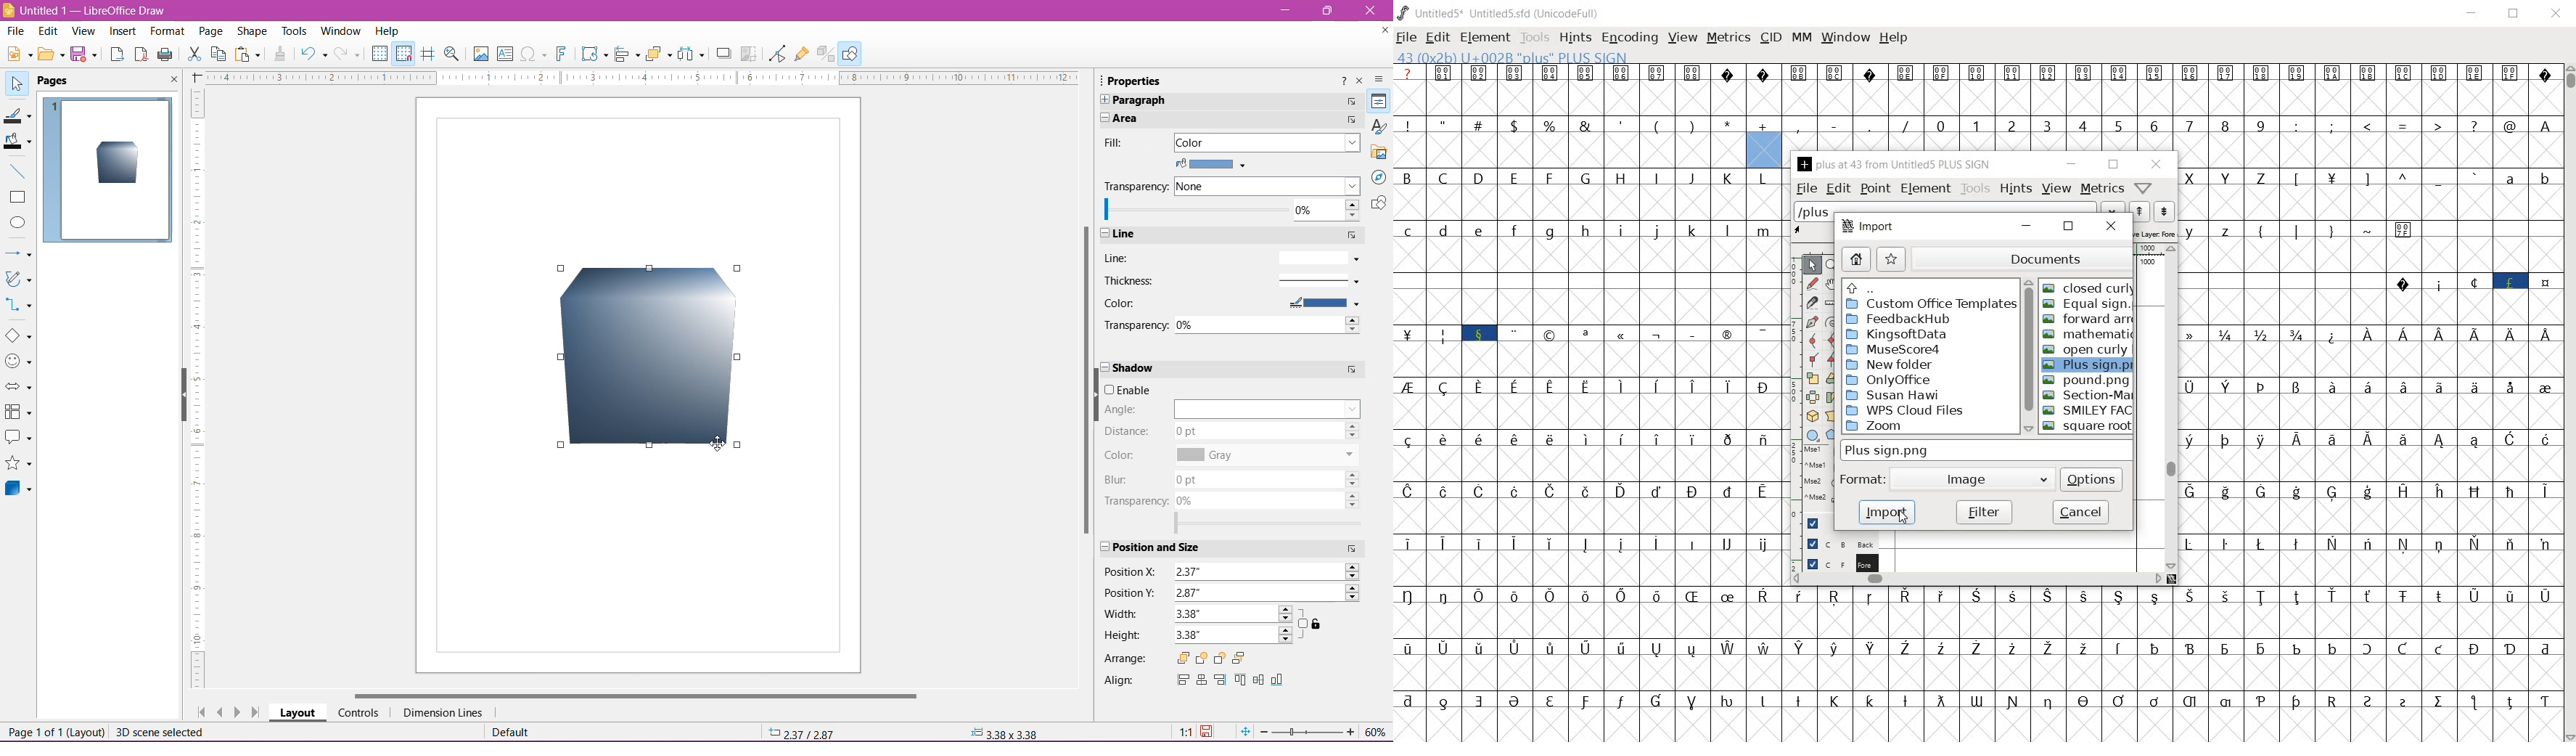 The width and height of the screenshot is (2576, 756). I want to click on Select atleast three objects to distribute, so click(690, 54).